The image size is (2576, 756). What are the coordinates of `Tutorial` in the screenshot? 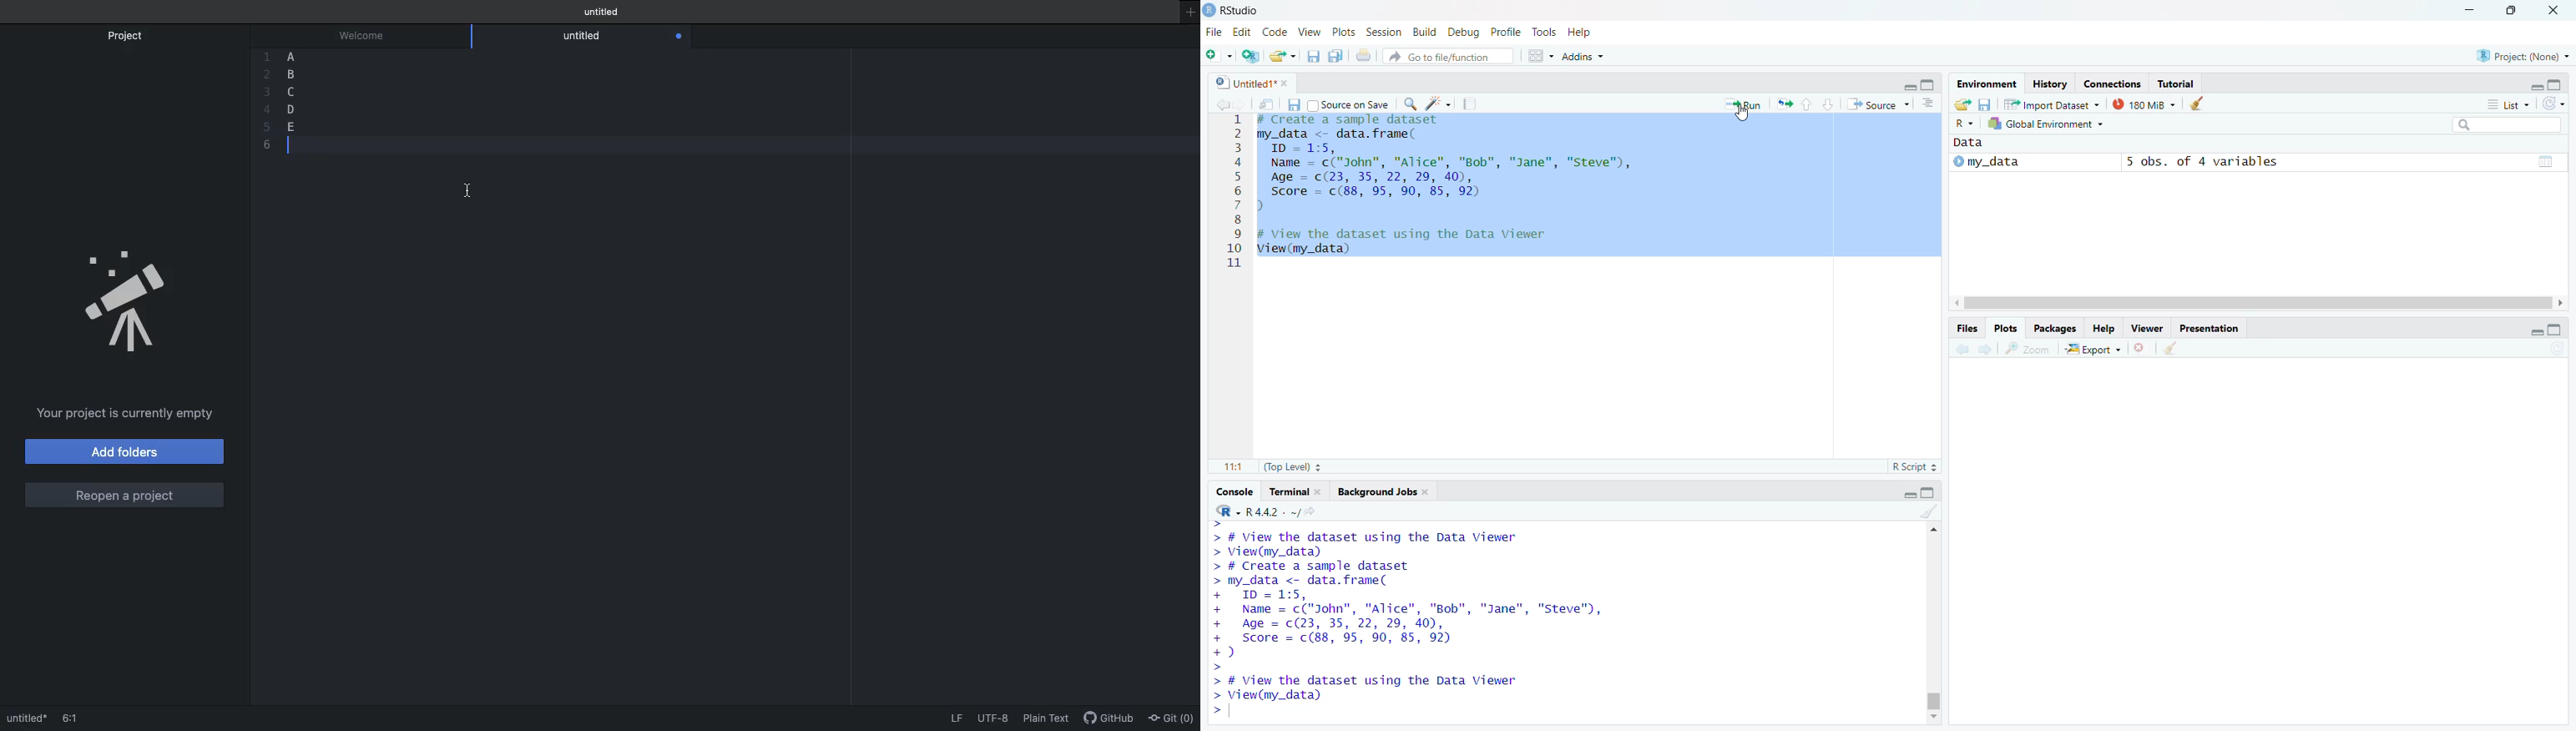 It's located at (2177, 84).